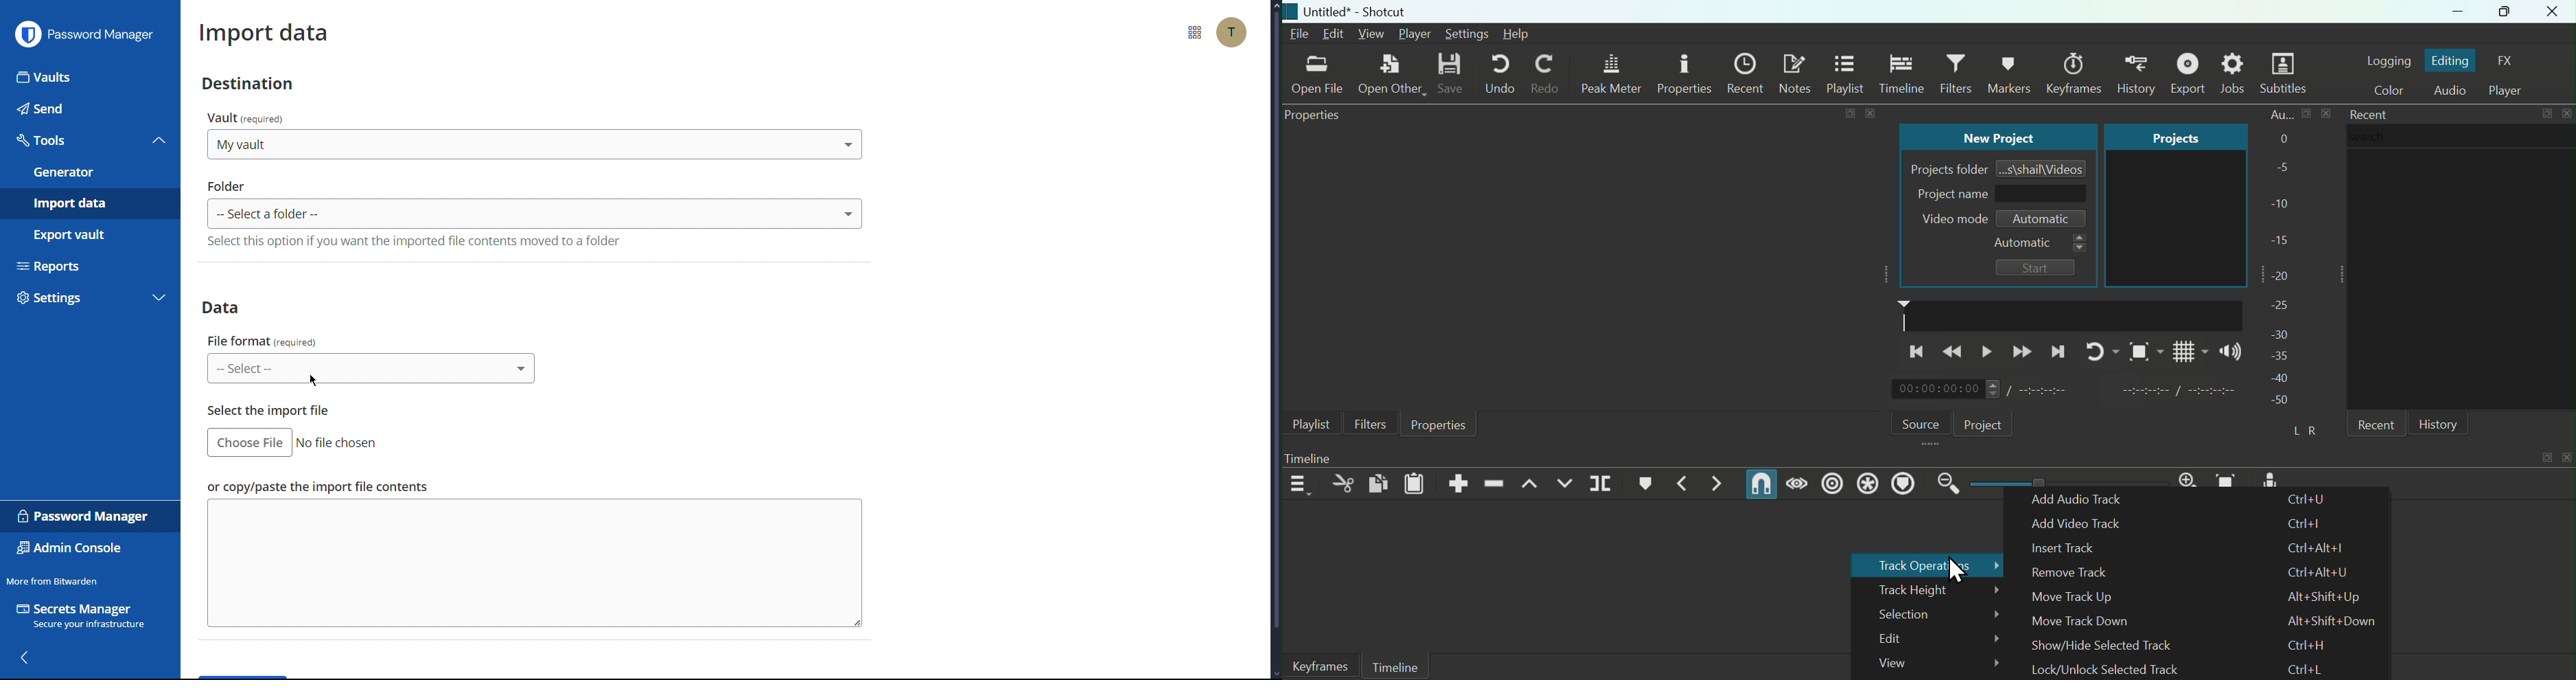 Image resolution: width=2576 pixels, height=700 pixels. I want to click on Open Other, so click(1391, 74).